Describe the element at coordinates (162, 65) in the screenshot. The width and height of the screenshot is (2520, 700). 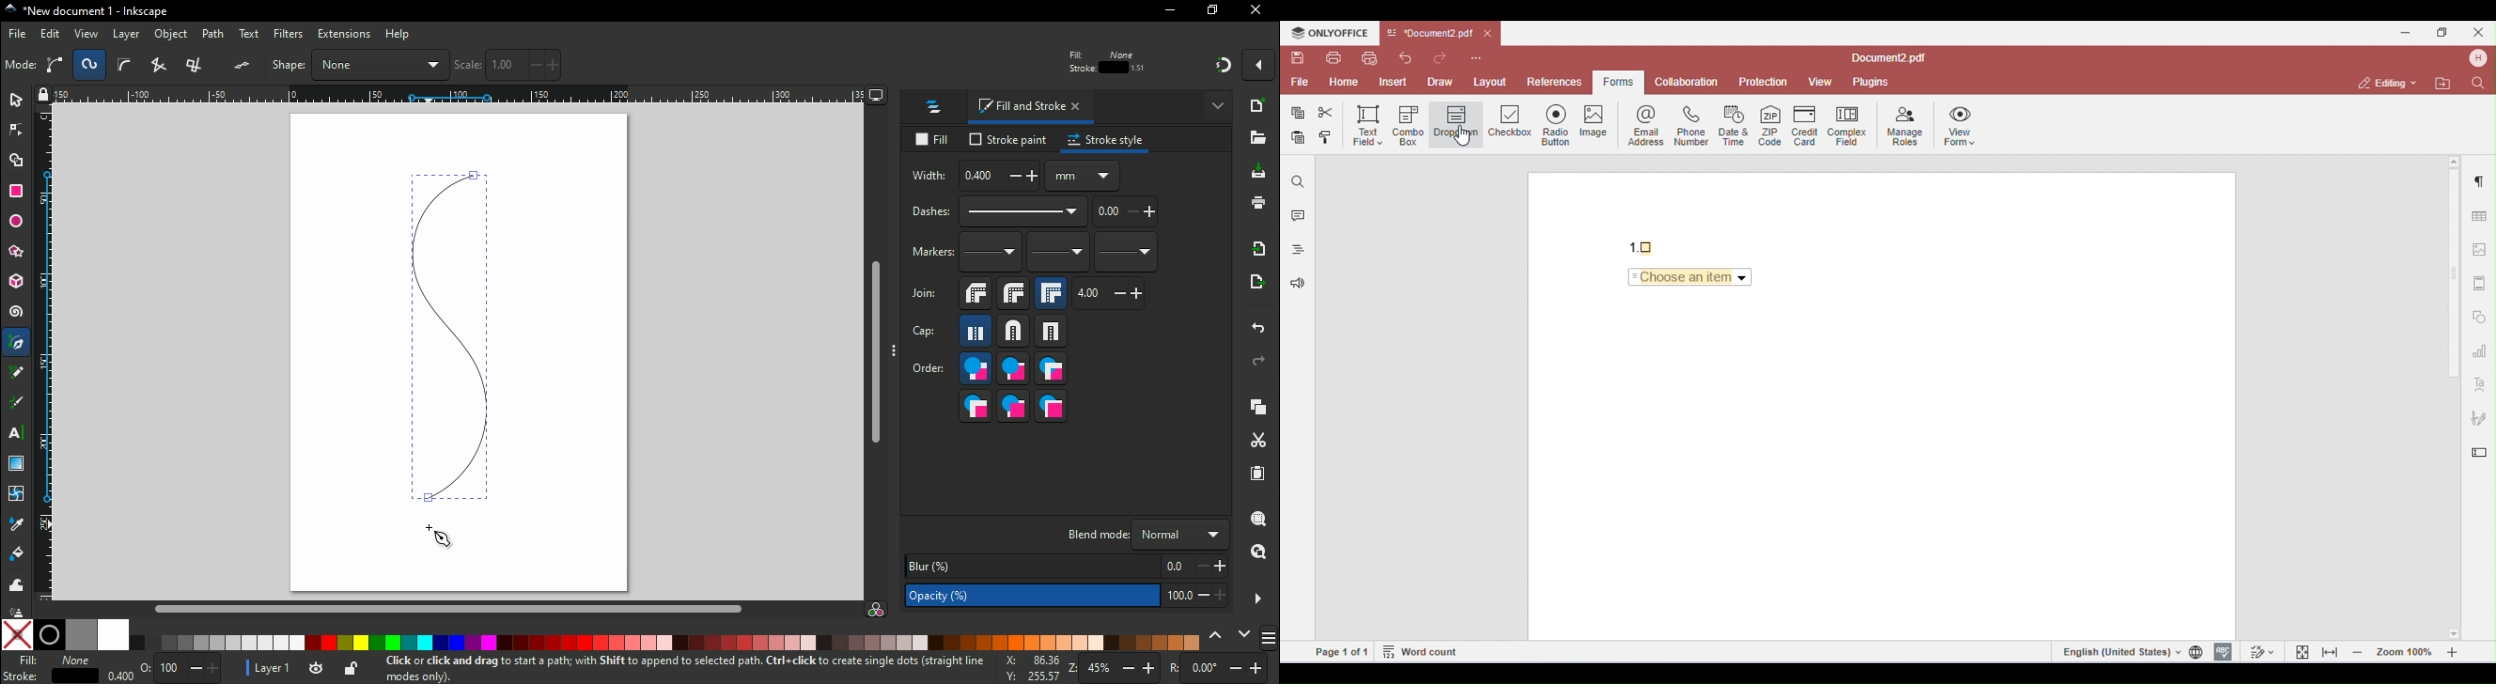
I see `create a sequence of straight line segments` at that location.